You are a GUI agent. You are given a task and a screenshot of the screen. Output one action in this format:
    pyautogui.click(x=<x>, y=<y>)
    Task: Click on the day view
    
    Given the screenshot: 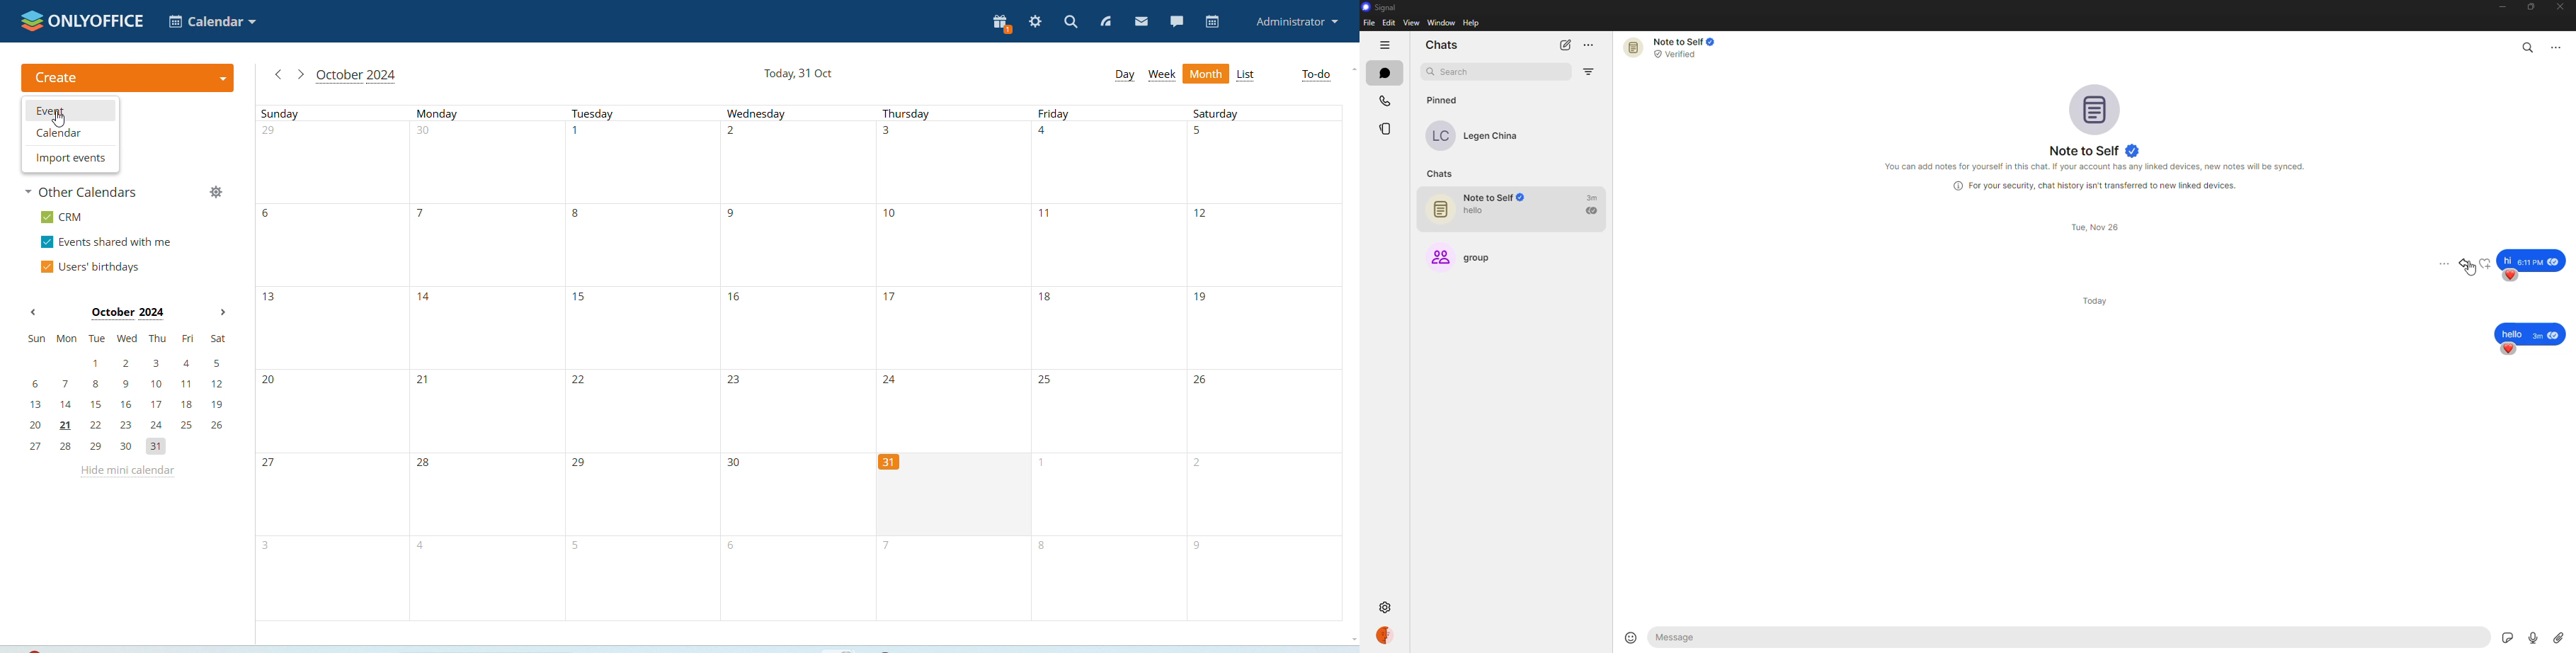 What is the action you would take?
    pyautogui.click(x=1124, y=74)
    